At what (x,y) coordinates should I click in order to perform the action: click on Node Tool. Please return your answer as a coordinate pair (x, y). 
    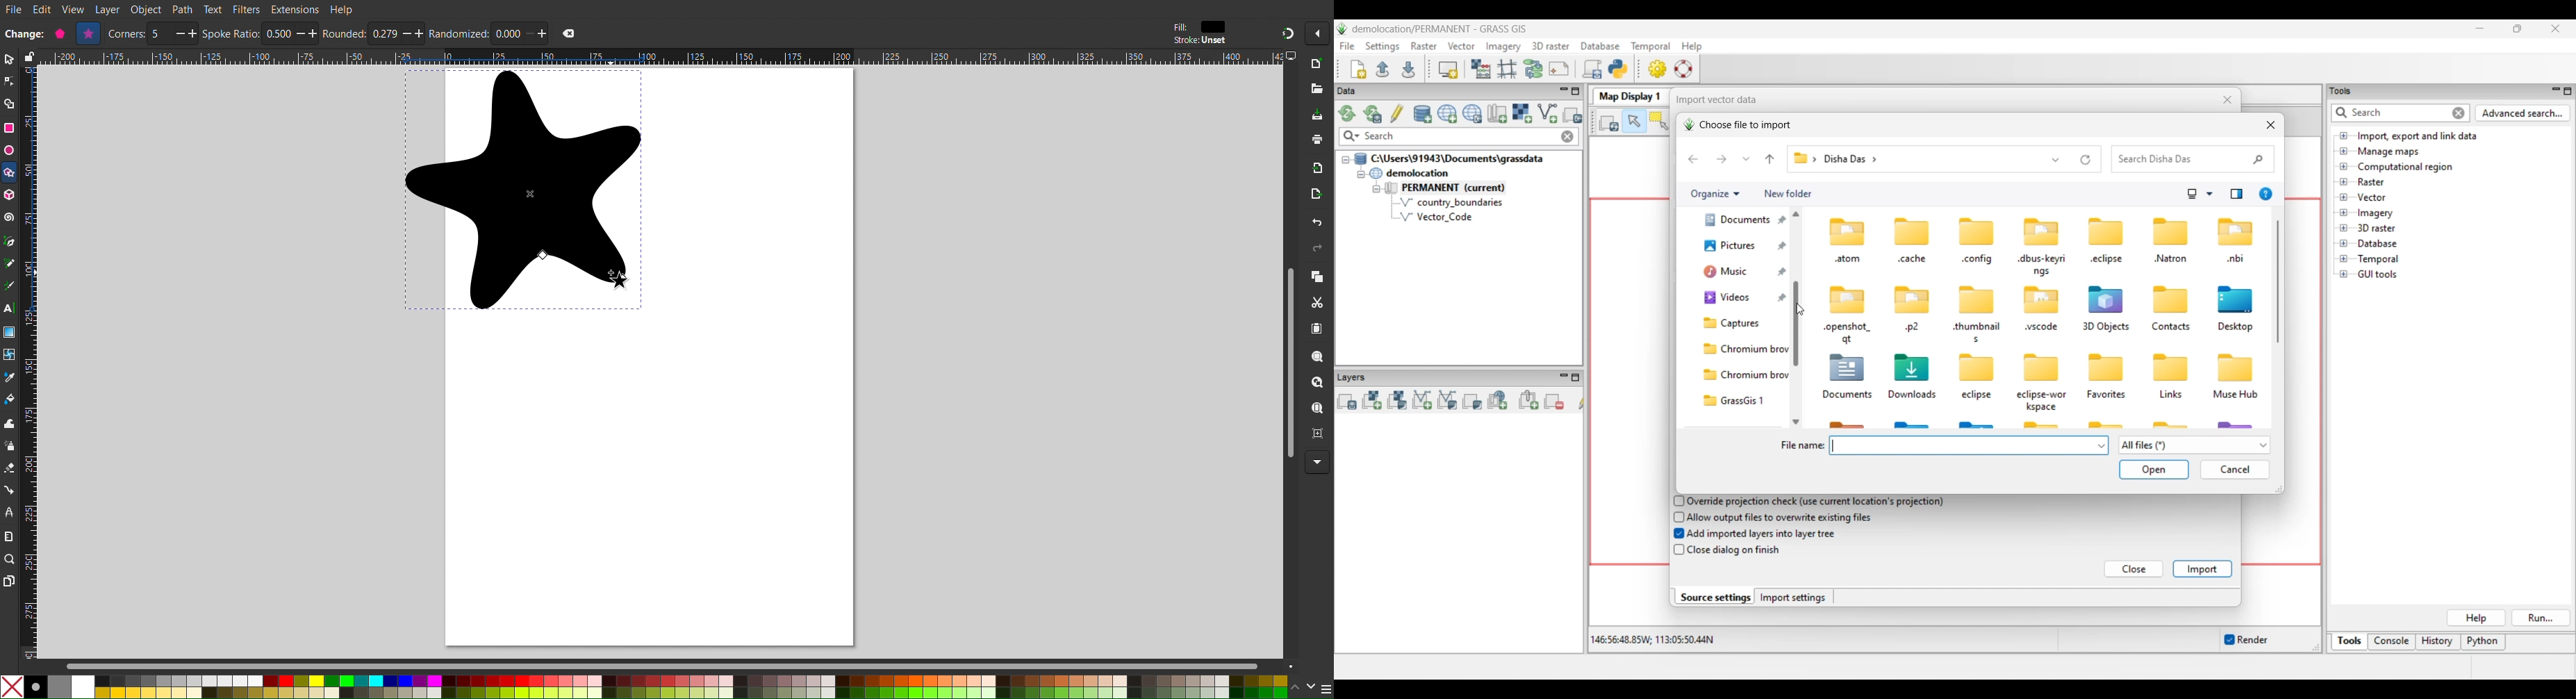
    Looking at the image, I should click on (9, 82).